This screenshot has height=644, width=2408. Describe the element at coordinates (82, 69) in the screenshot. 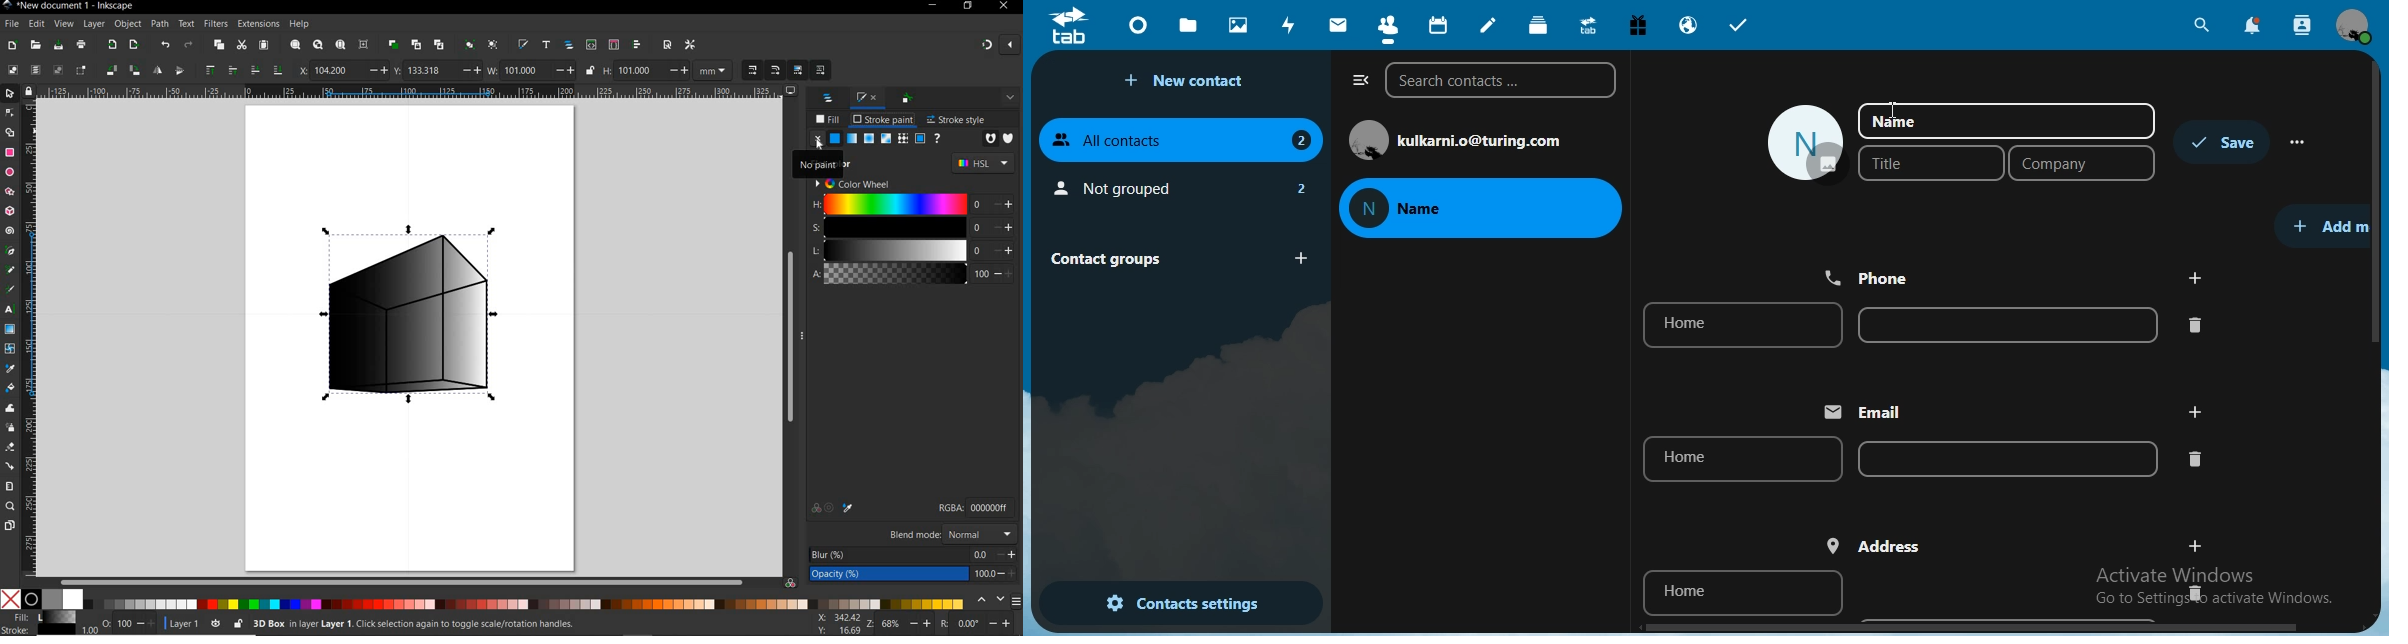

I see `TOGGLE SELECTION BOX` at that location.